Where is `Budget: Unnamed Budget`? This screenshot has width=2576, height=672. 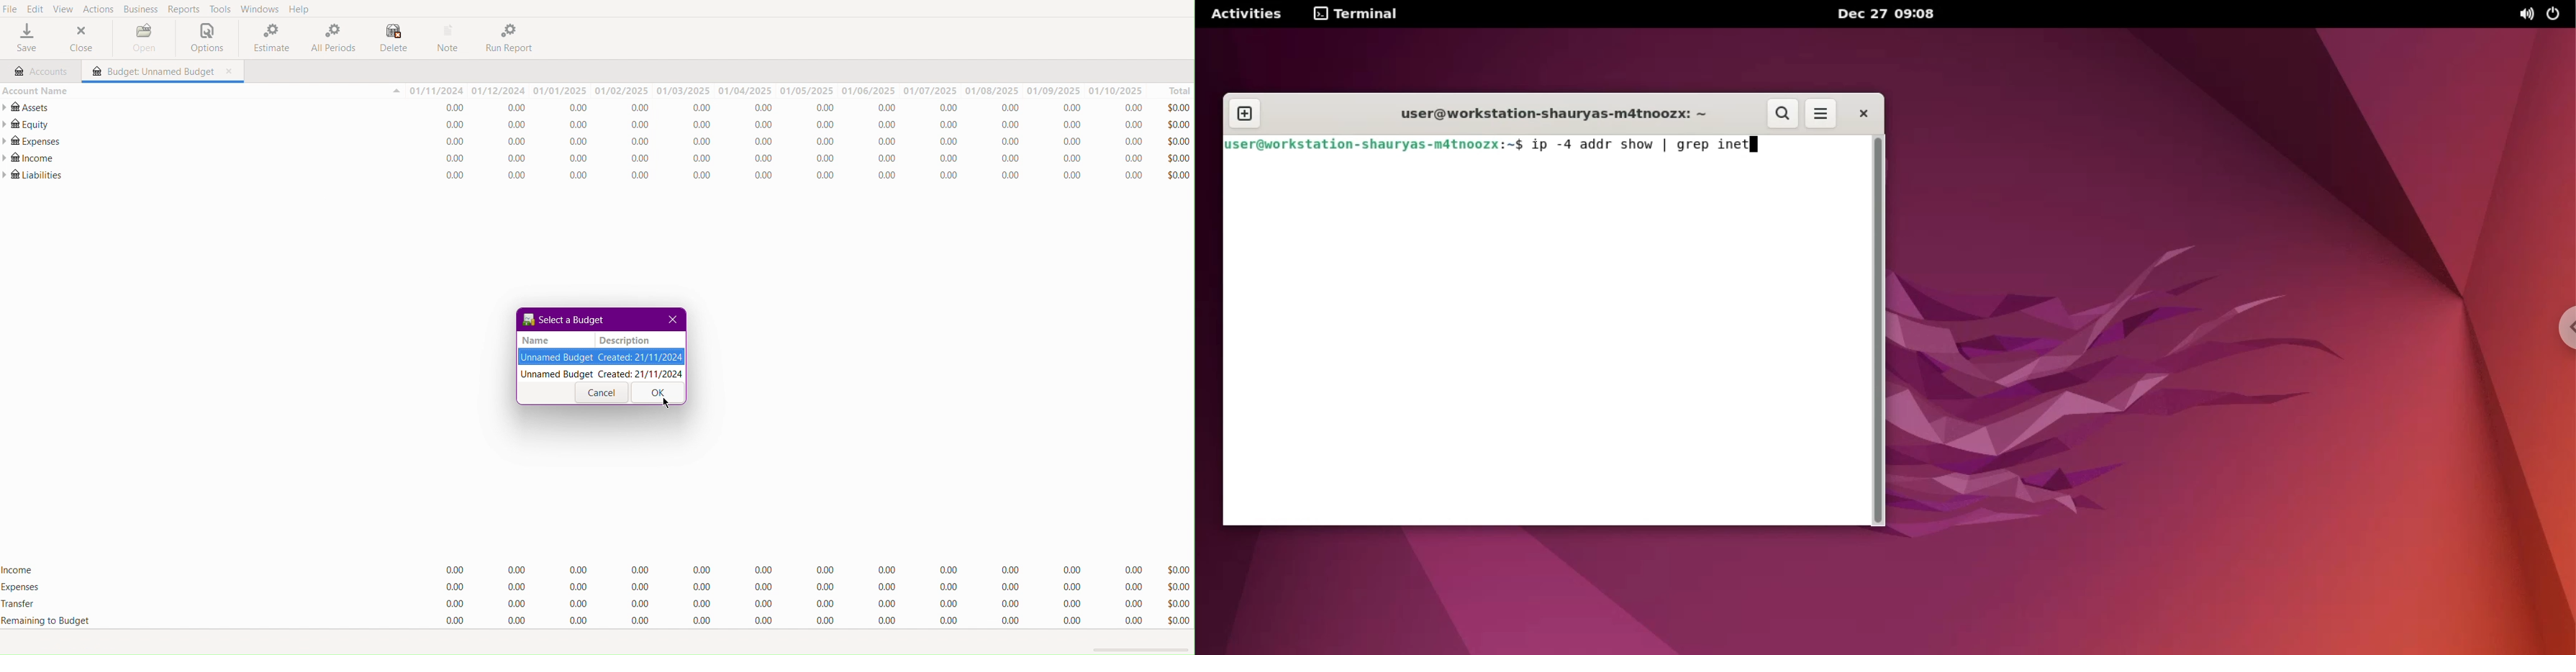 Budget: Unnamed Budget is located at coordinates (150, 72).